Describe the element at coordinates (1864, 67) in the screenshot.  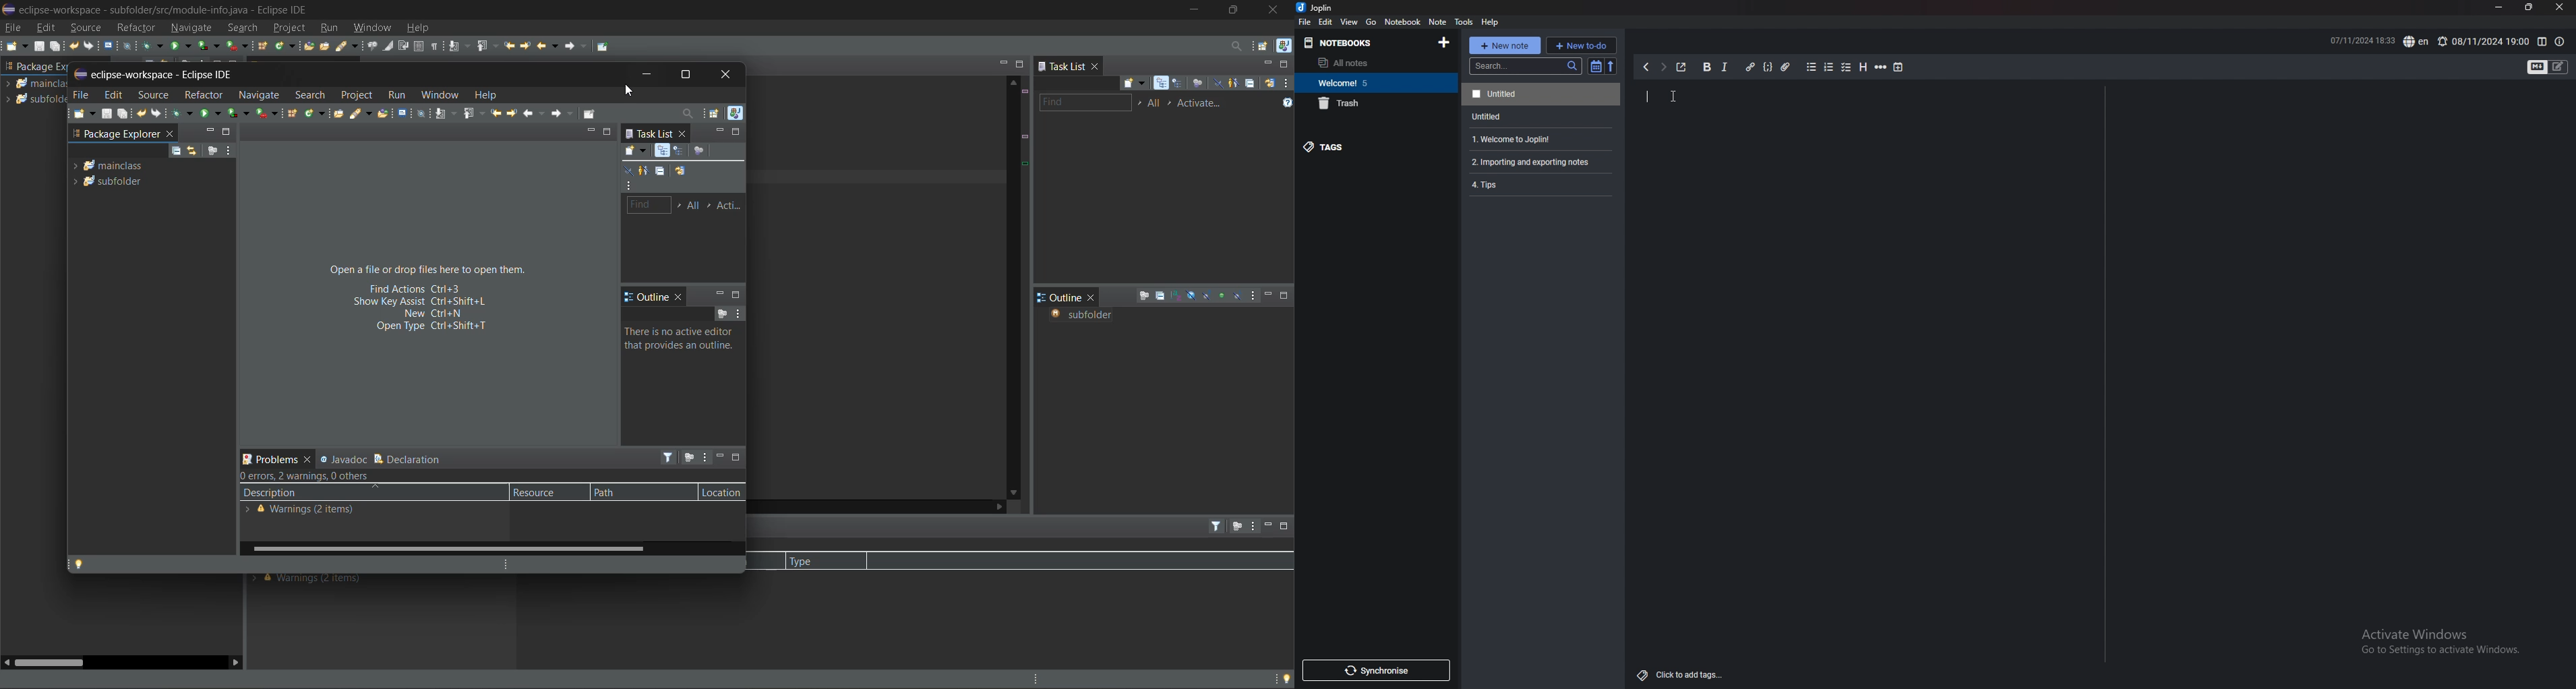
I see `heading` at that location.